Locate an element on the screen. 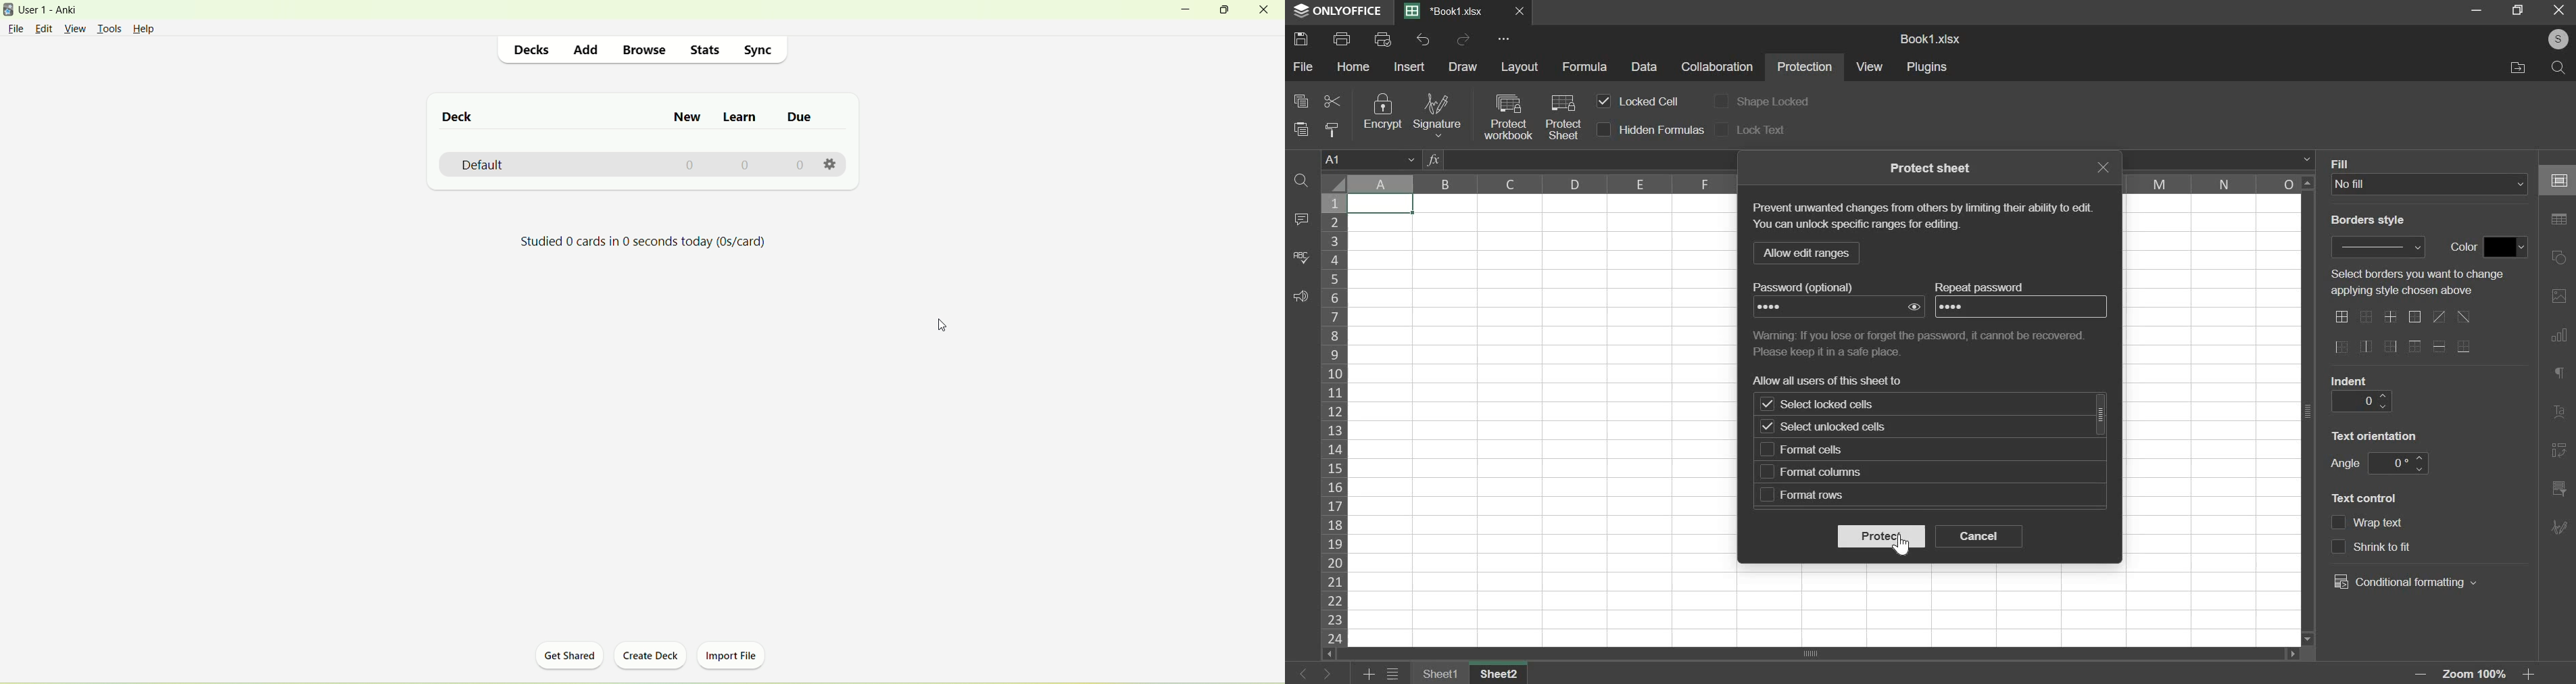  text is located at coordinates (1933, 167).